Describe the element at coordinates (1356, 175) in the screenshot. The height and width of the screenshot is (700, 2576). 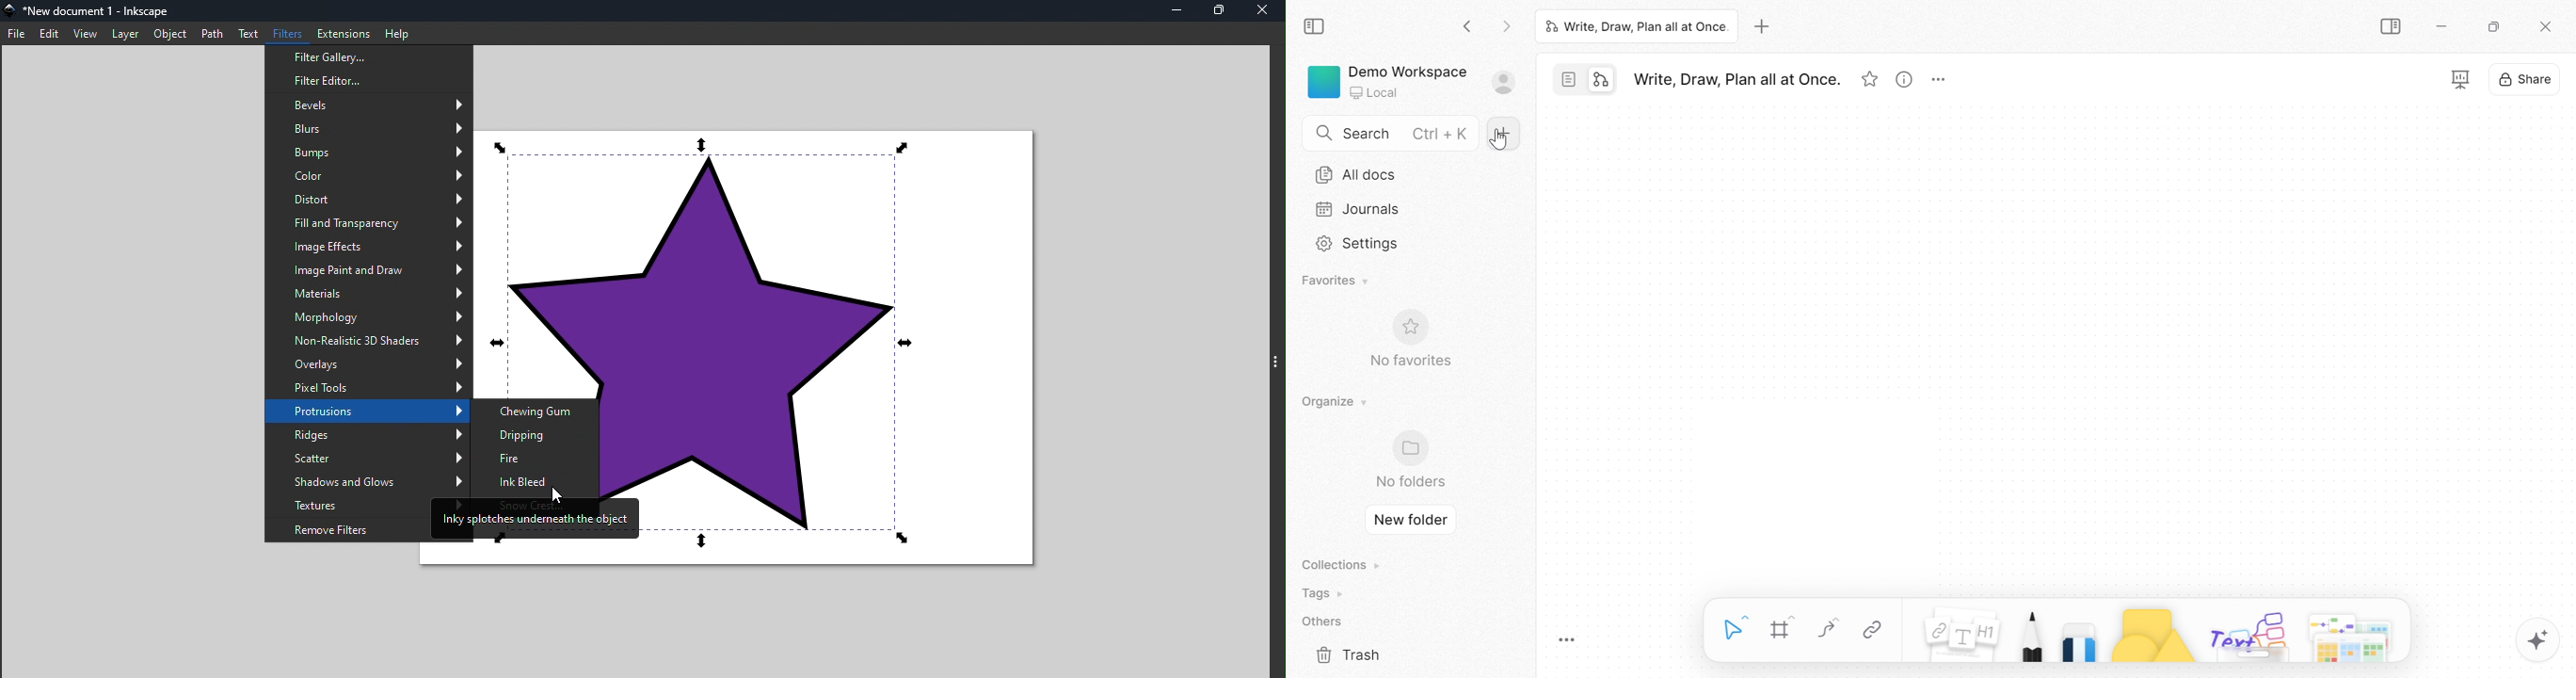
I see `All docs` at that location.